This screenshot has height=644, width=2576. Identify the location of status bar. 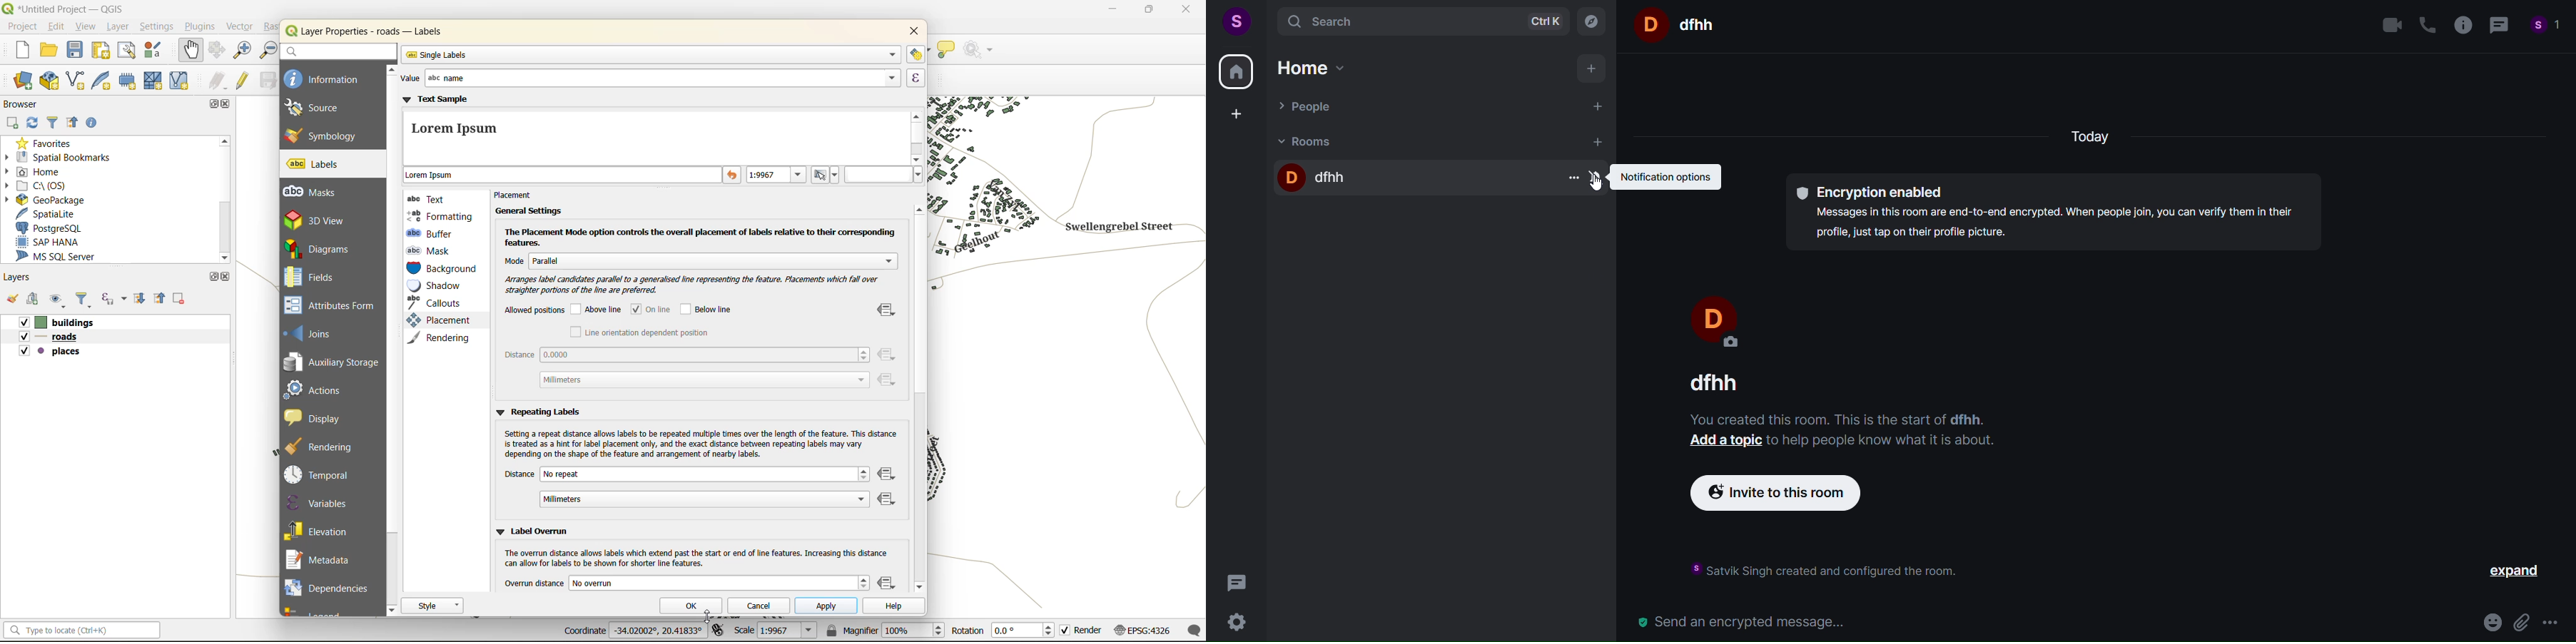
(84, 631).